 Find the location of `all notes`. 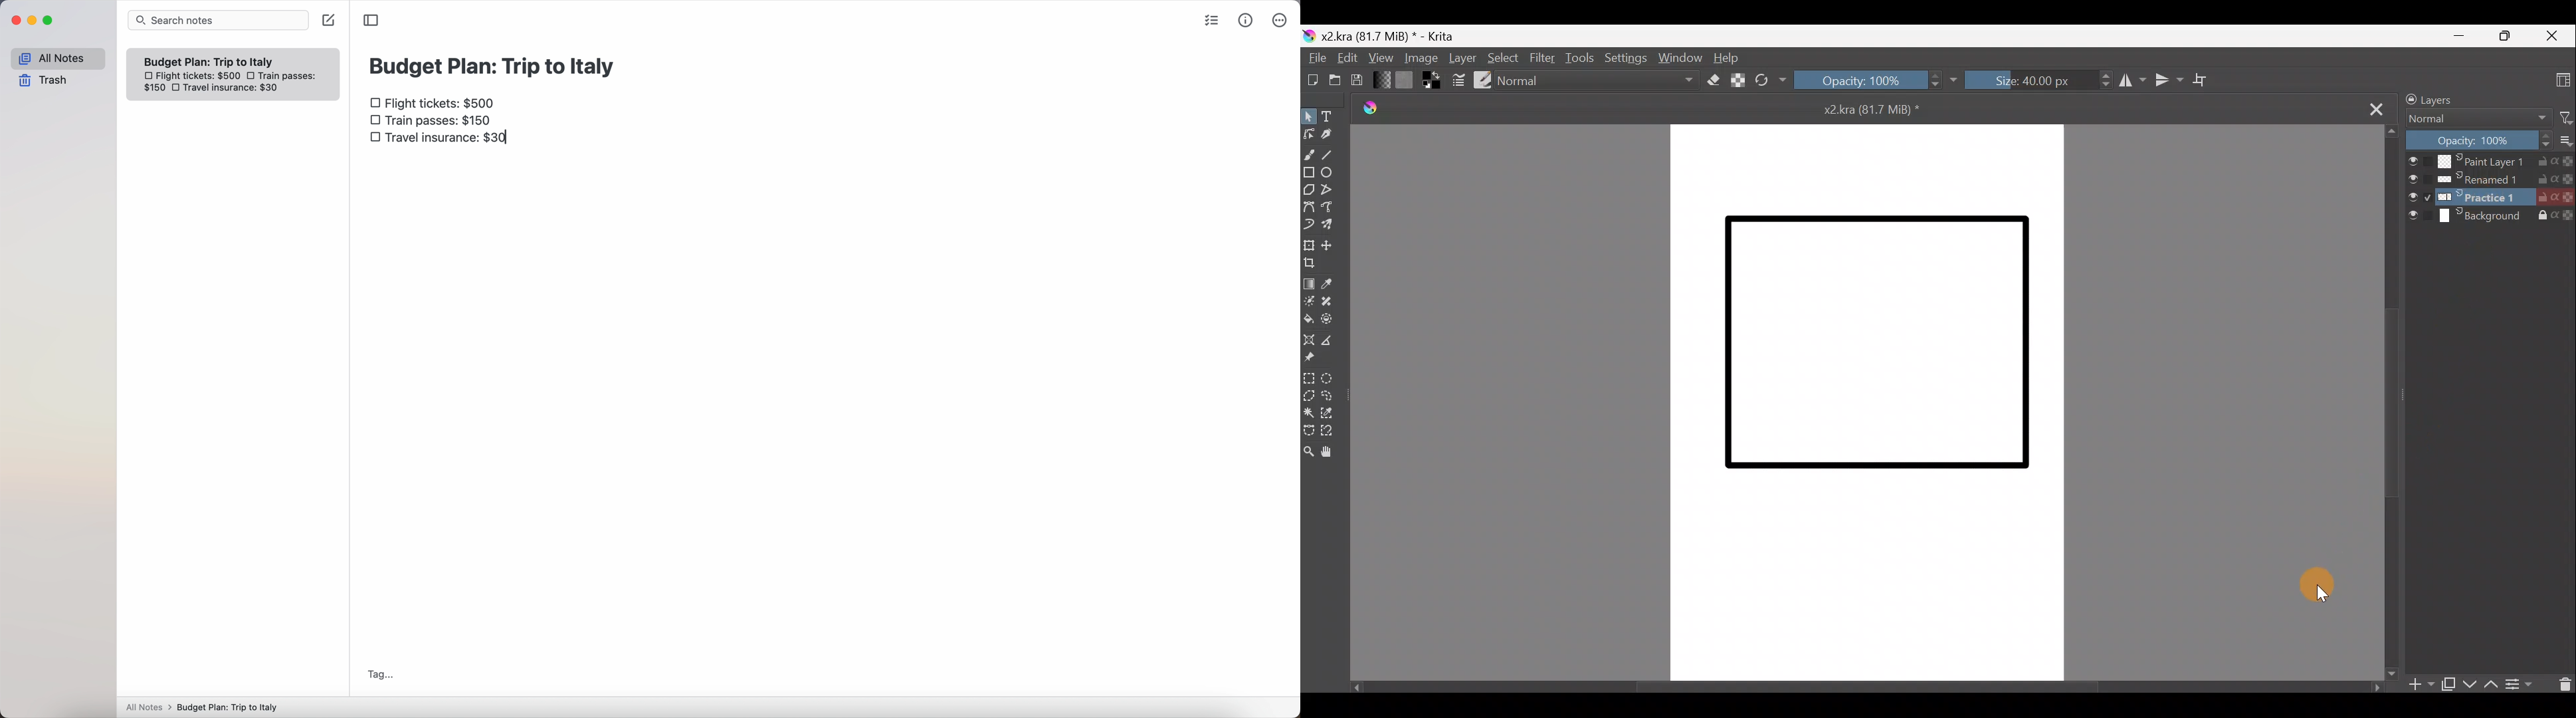

all notes is located at coordinates (57, 58).